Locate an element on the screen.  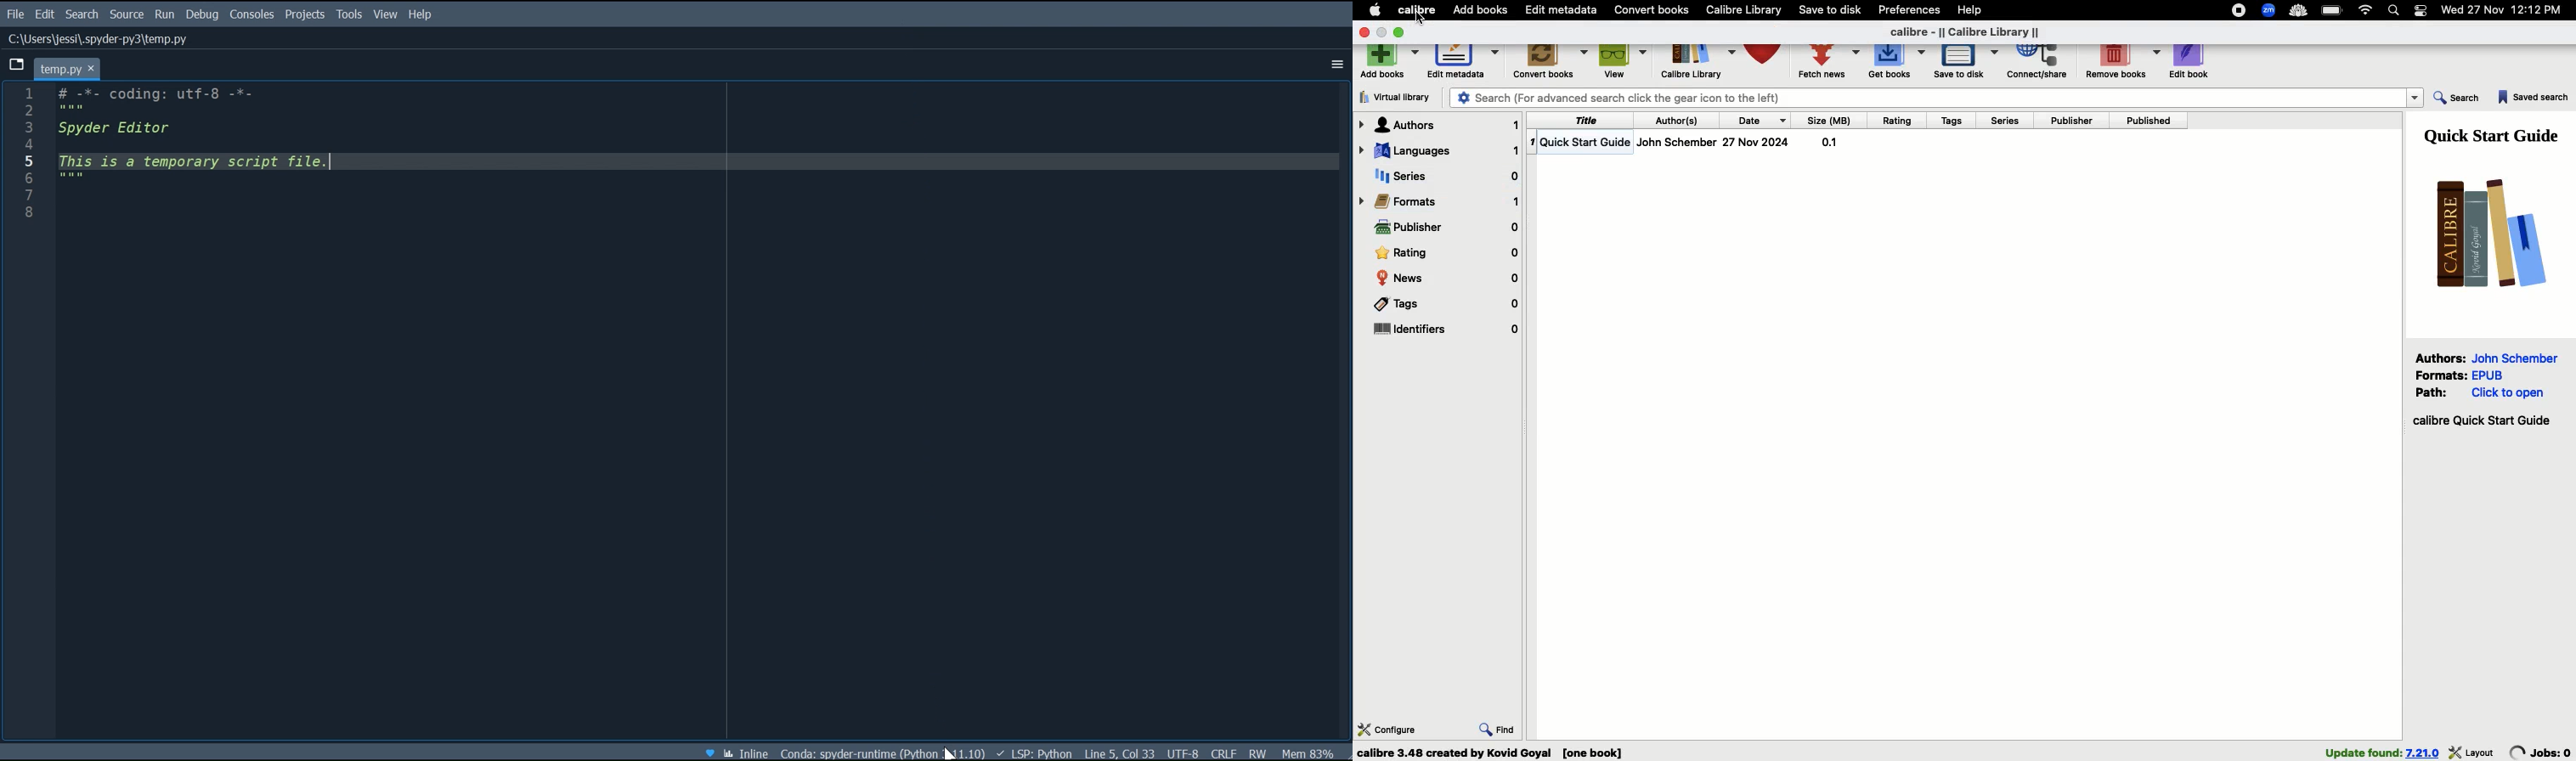
Current file tab is located at coordinates (70, 68).